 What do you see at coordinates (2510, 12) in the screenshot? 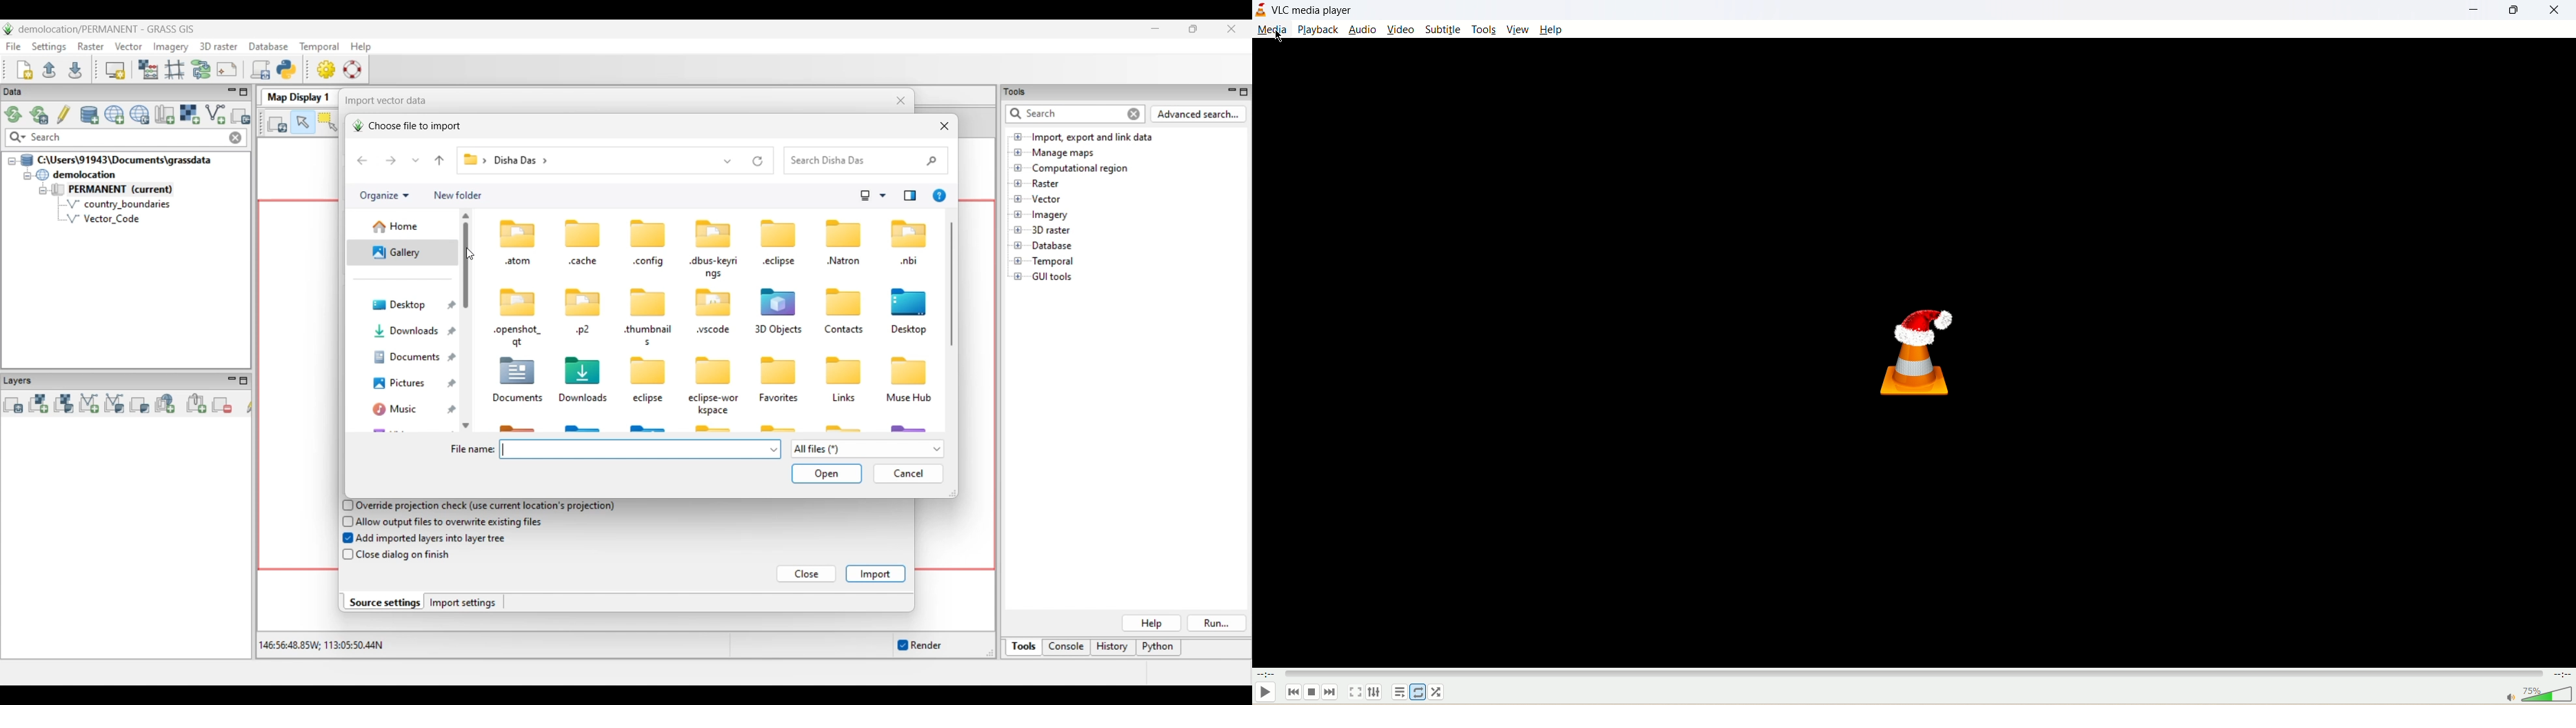
I see `maximize` at bounding box center [2510, 12].